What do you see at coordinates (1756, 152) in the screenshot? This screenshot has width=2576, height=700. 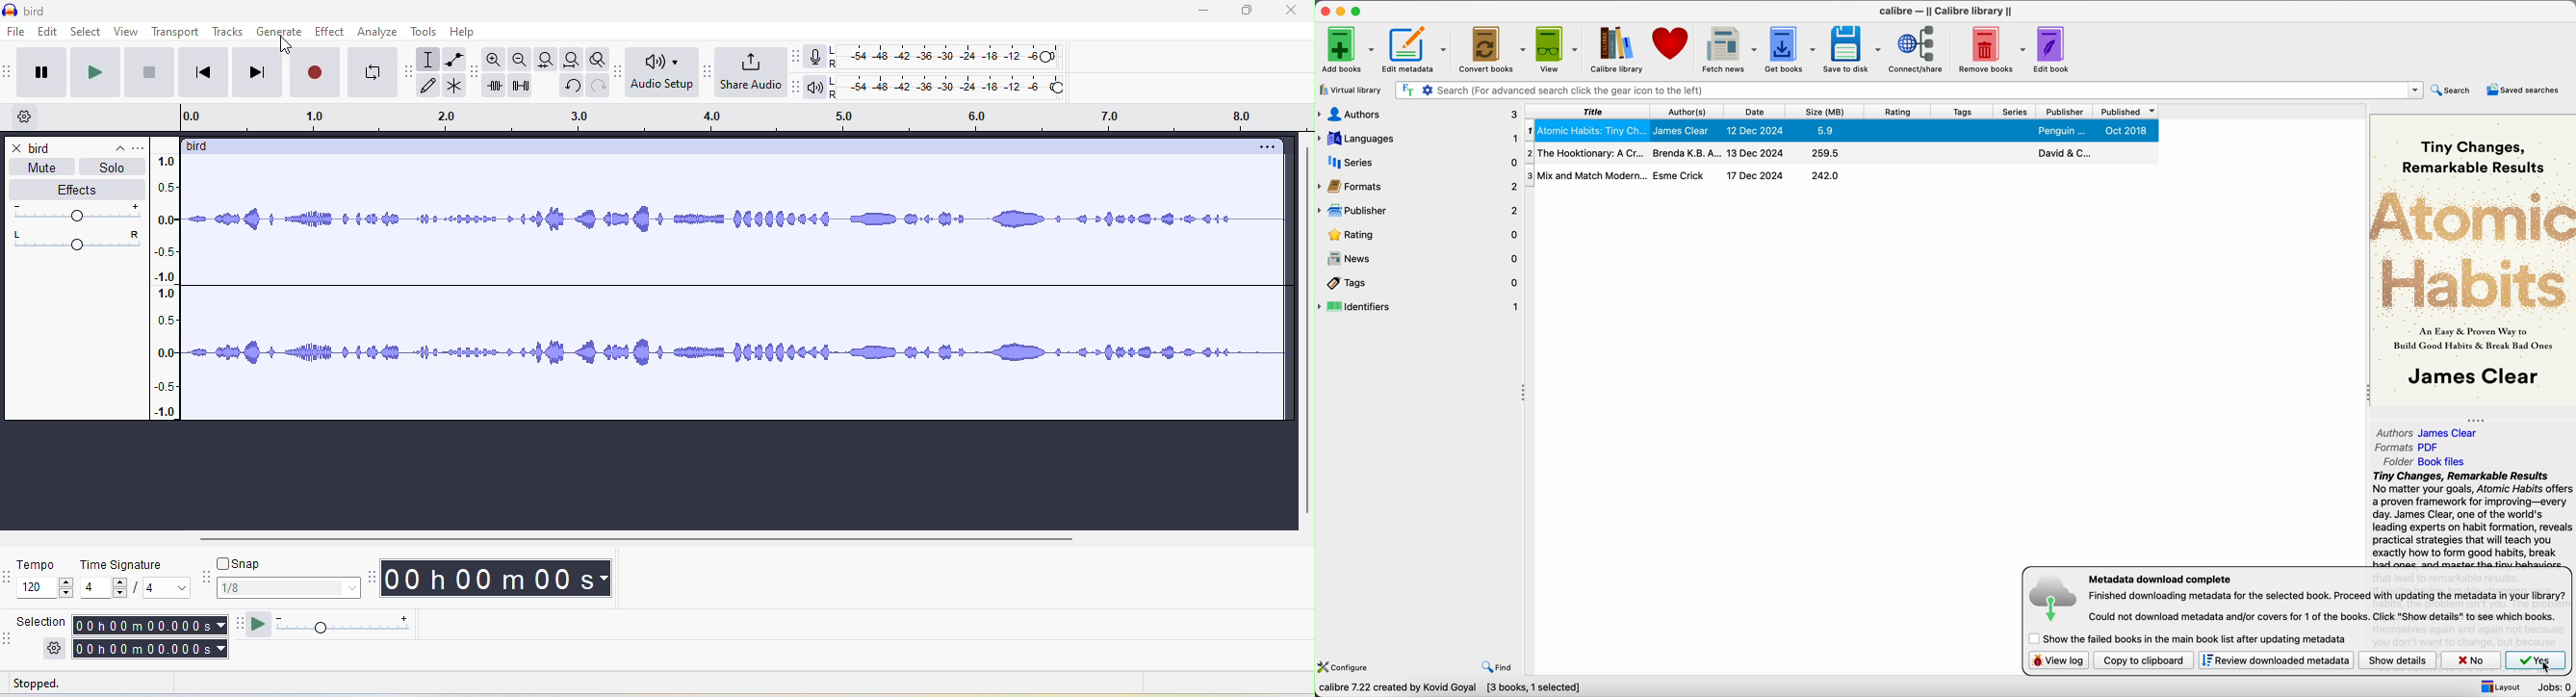 I see `13 Dec 2024` at bounding box center [1756, 152].